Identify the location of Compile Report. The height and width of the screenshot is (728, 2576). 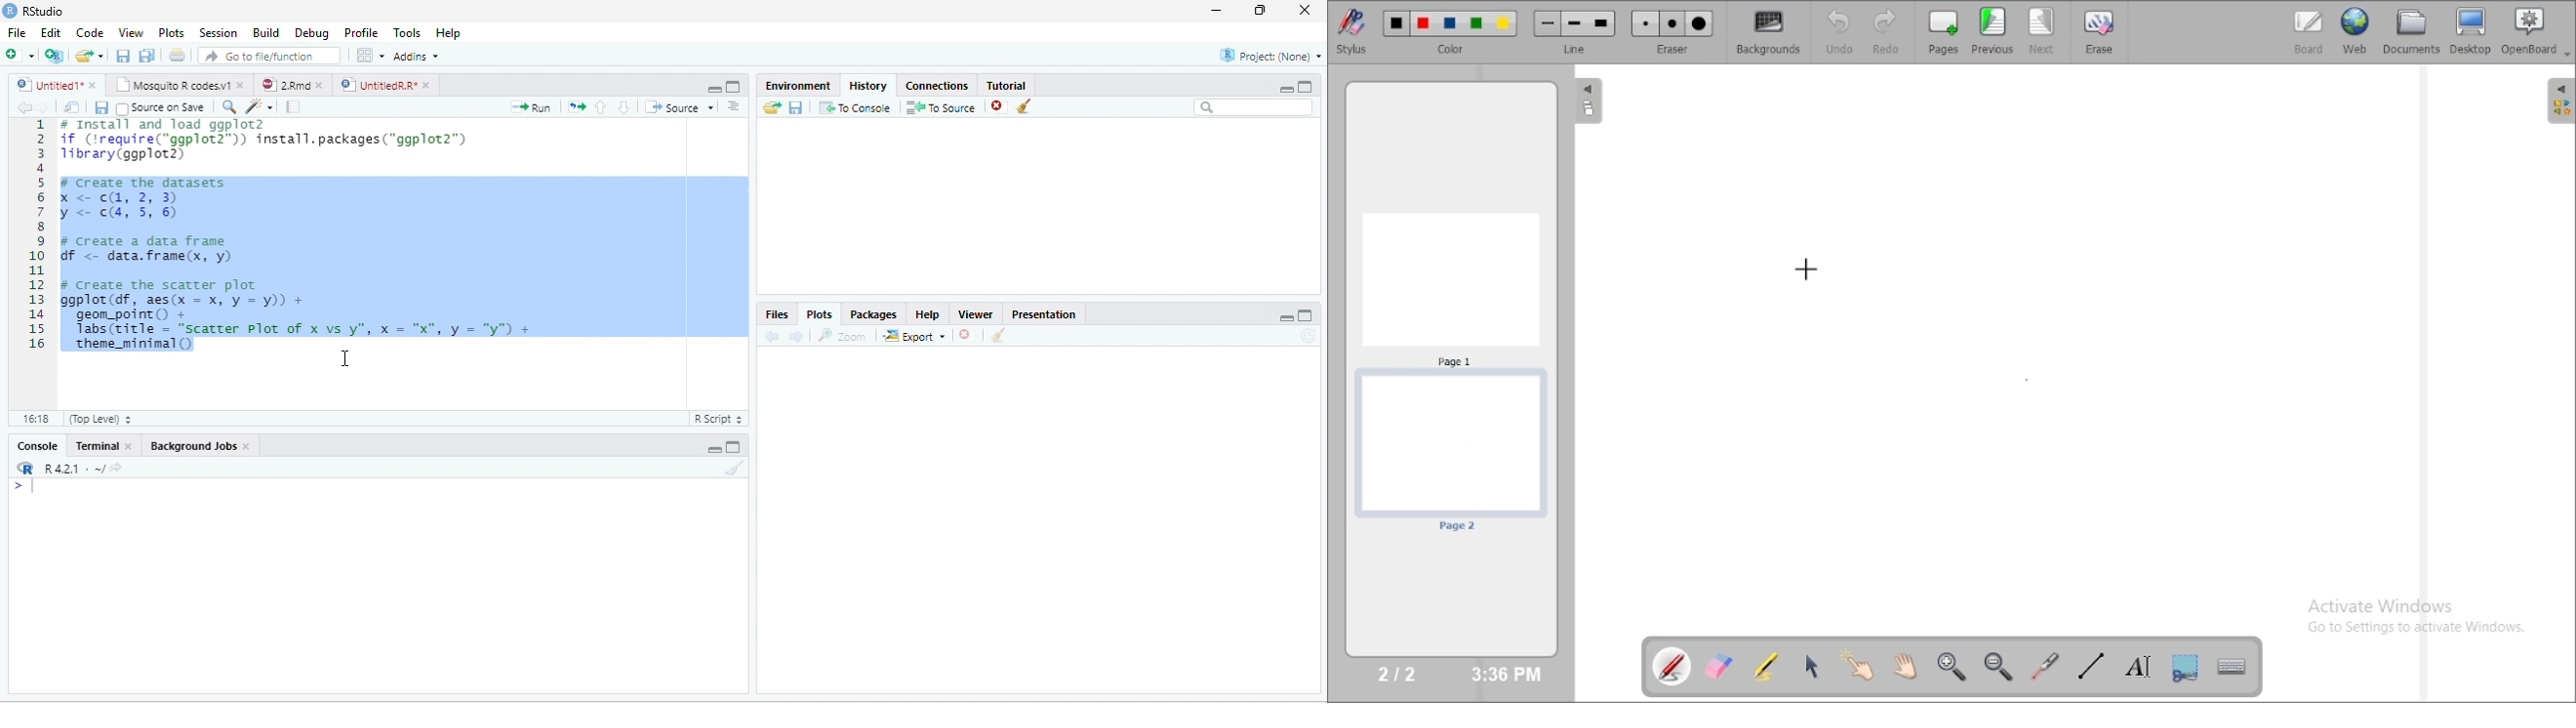
(293, 107).